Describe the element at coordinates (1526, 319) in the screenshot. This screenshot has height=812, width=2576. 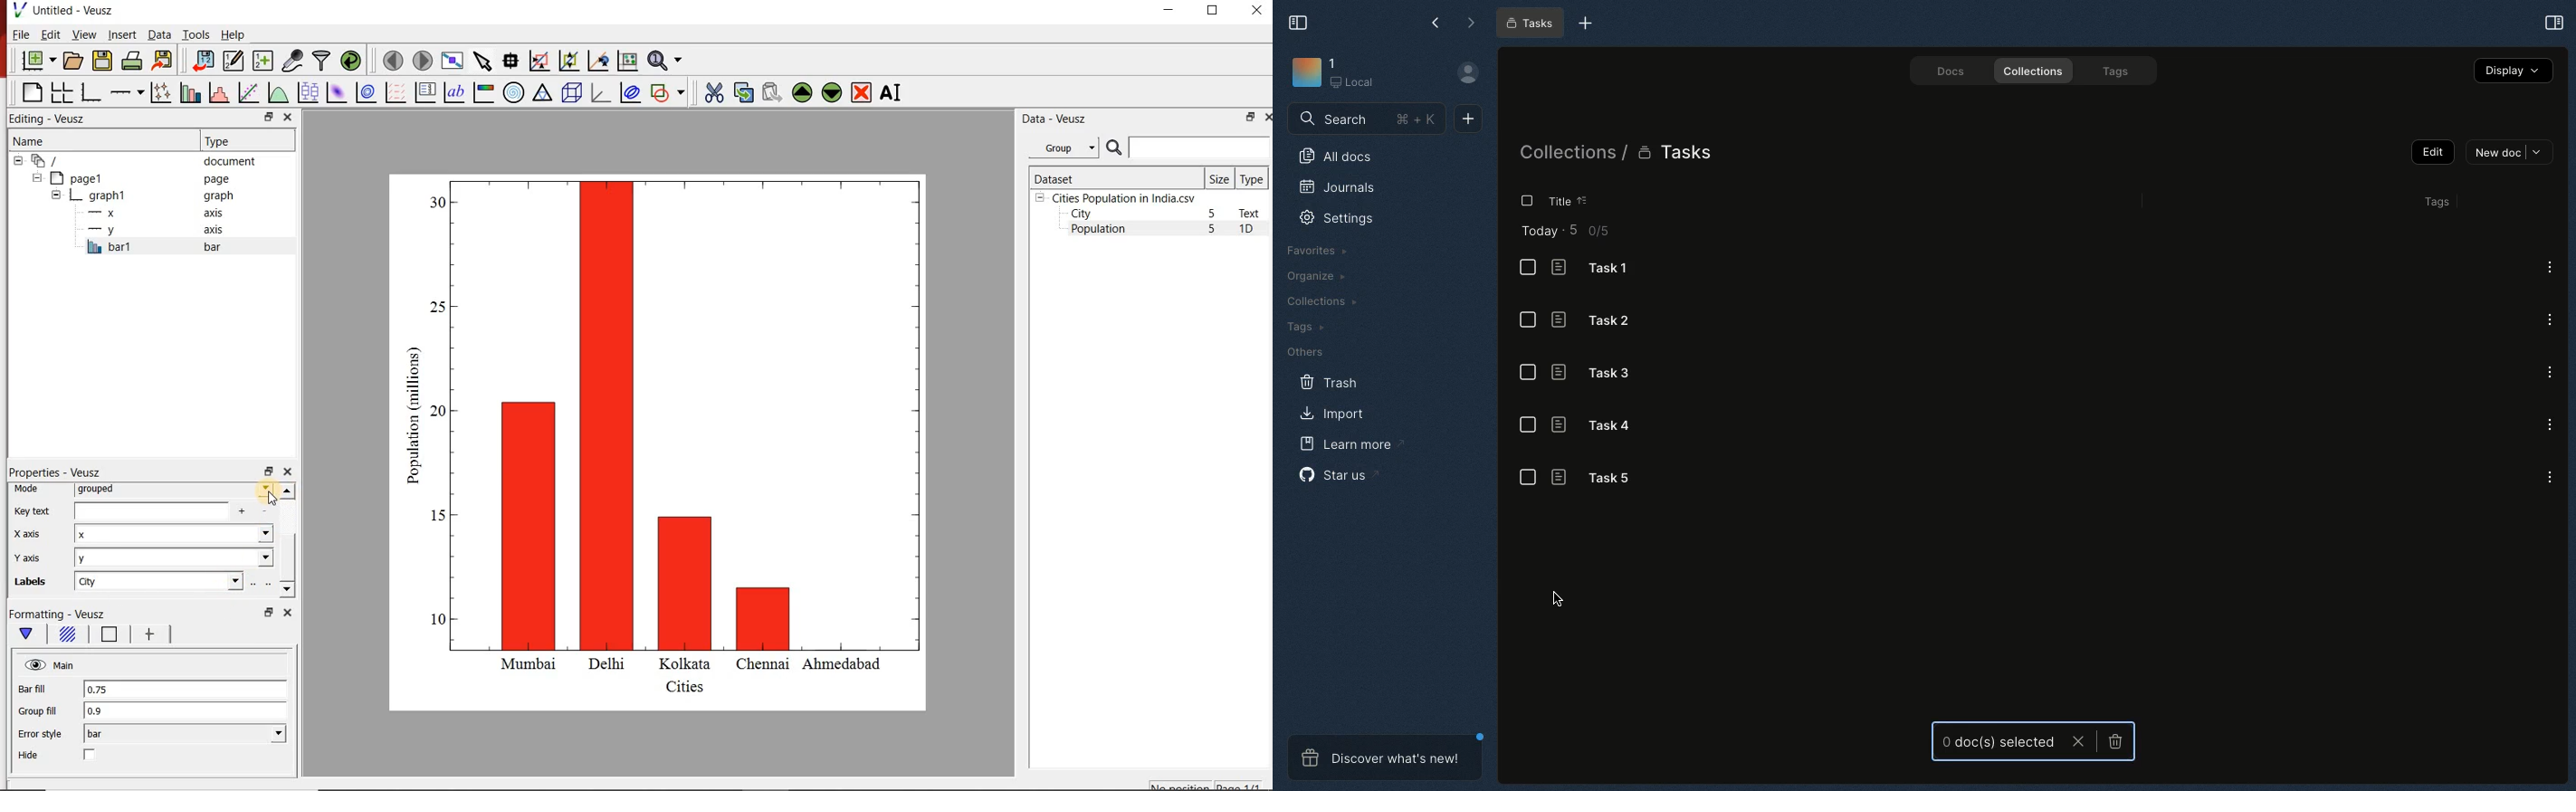
I see `List view` at that location.